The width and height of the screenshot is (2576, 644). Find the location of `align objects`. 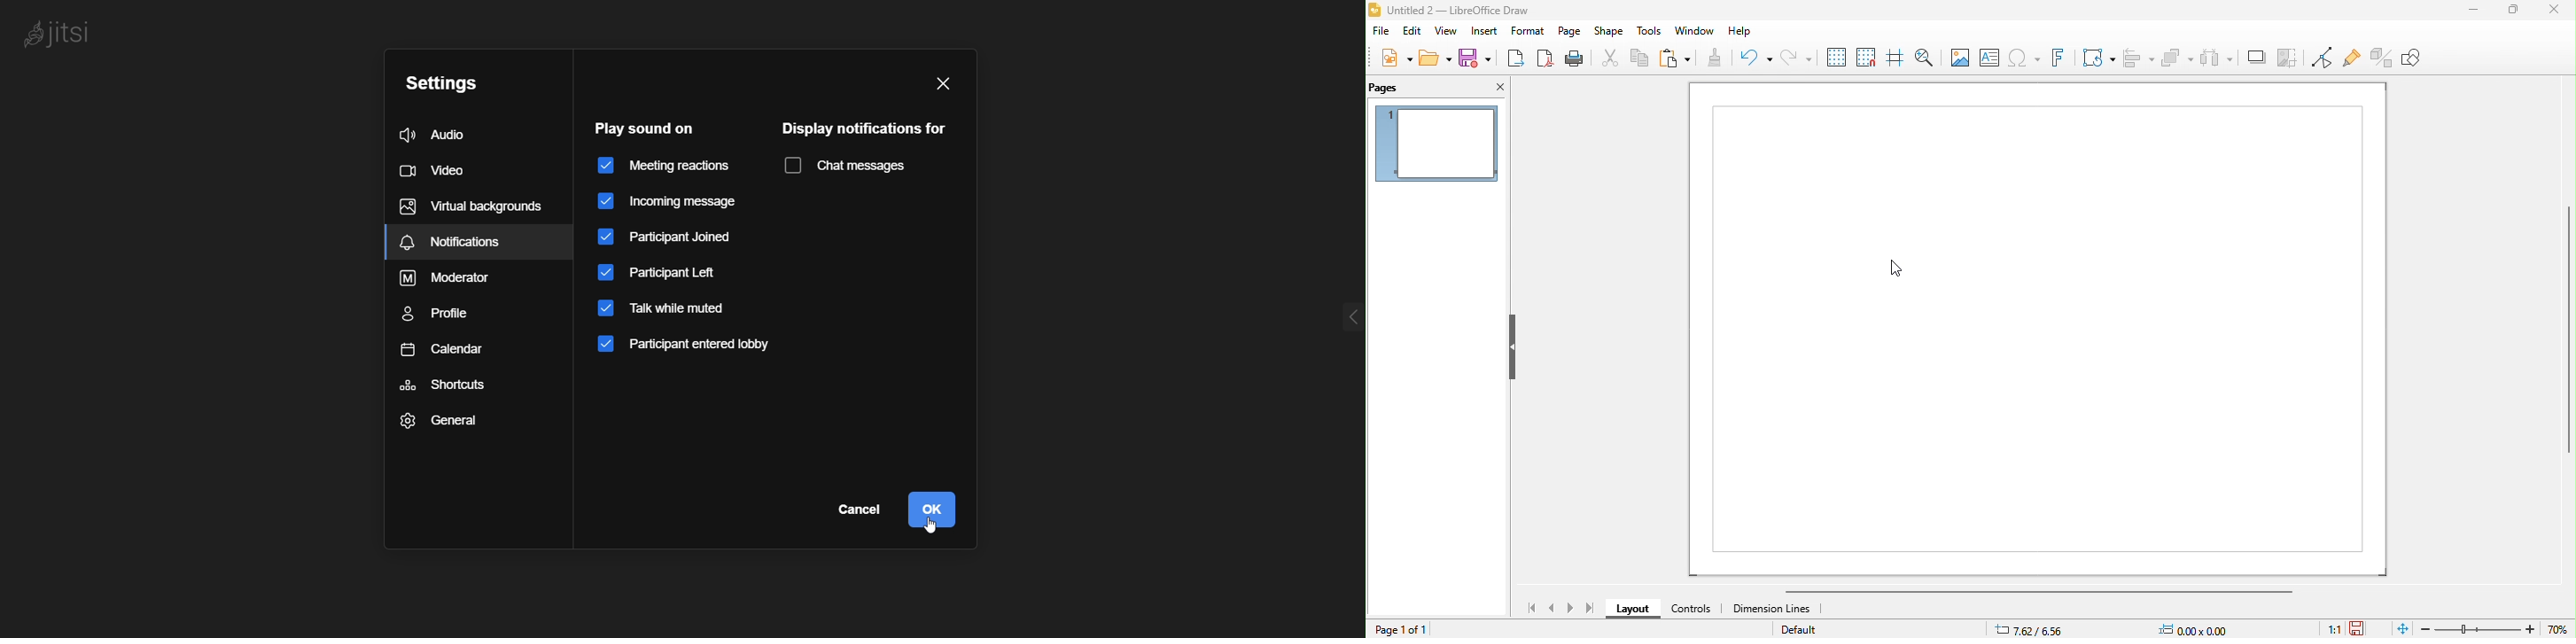

align objects is located at coordinates (2138, 57).